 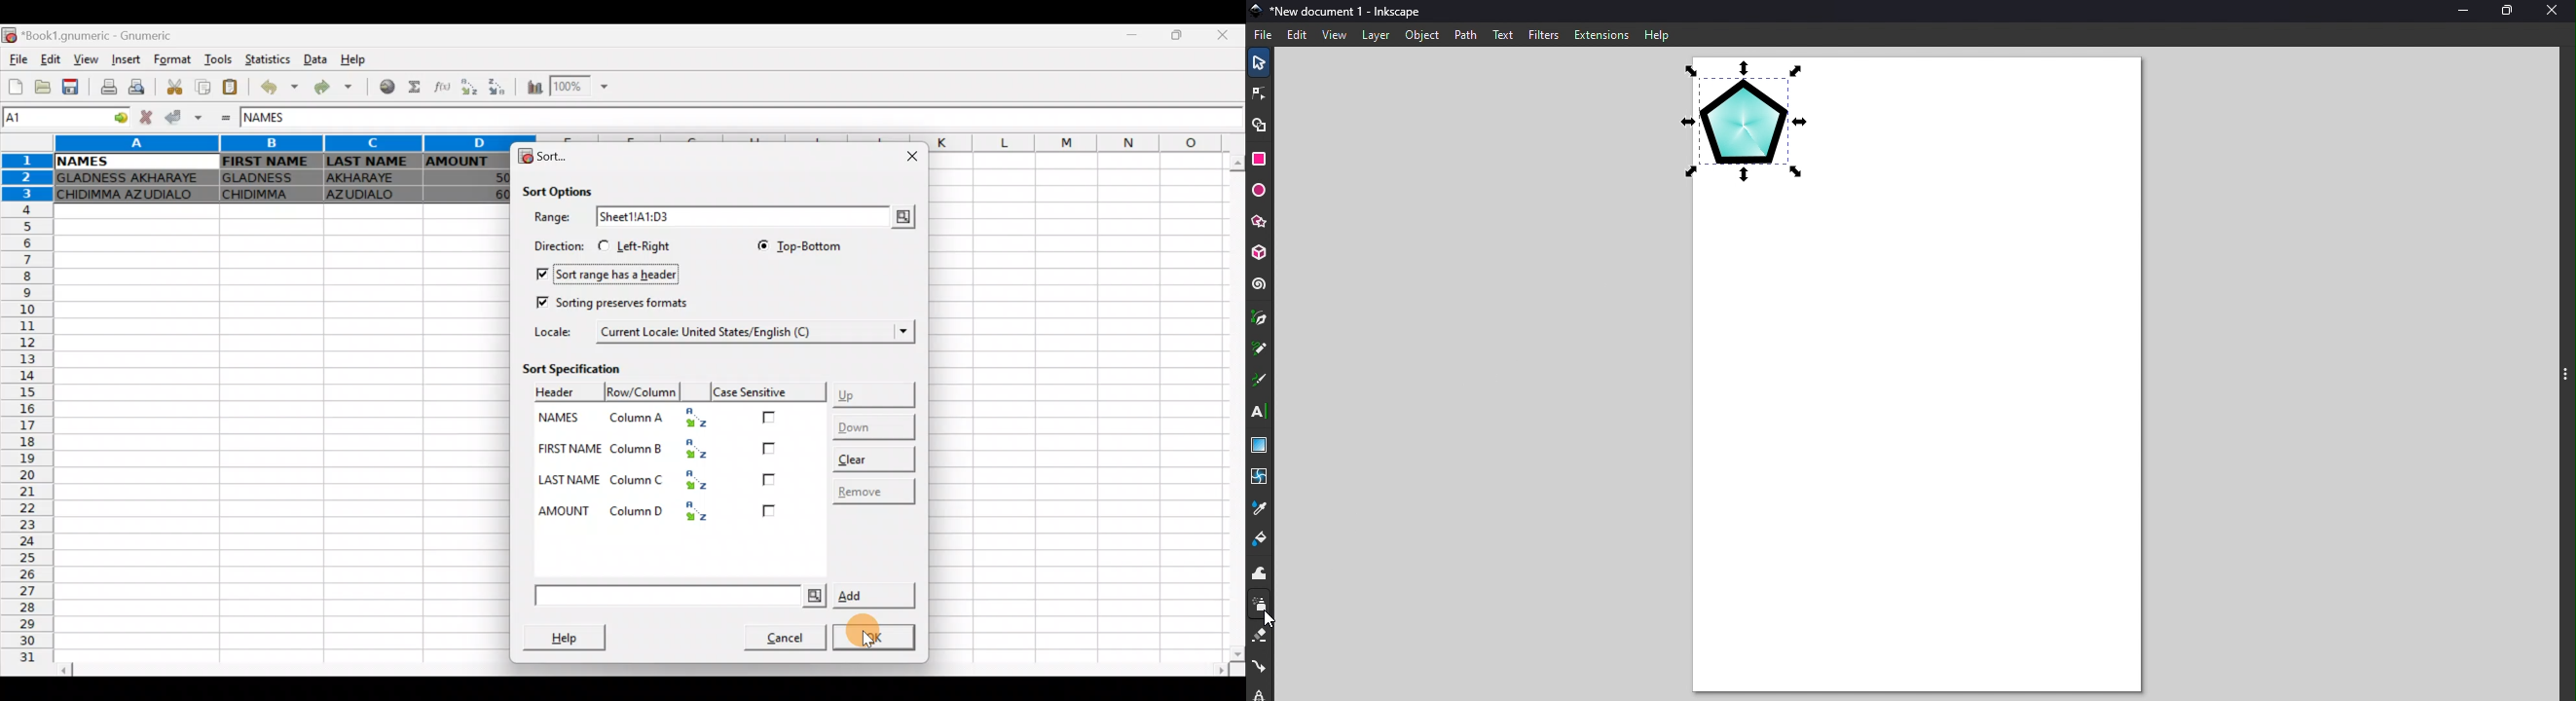 I want to click on Connector tool, so click(x=1262, y=664).